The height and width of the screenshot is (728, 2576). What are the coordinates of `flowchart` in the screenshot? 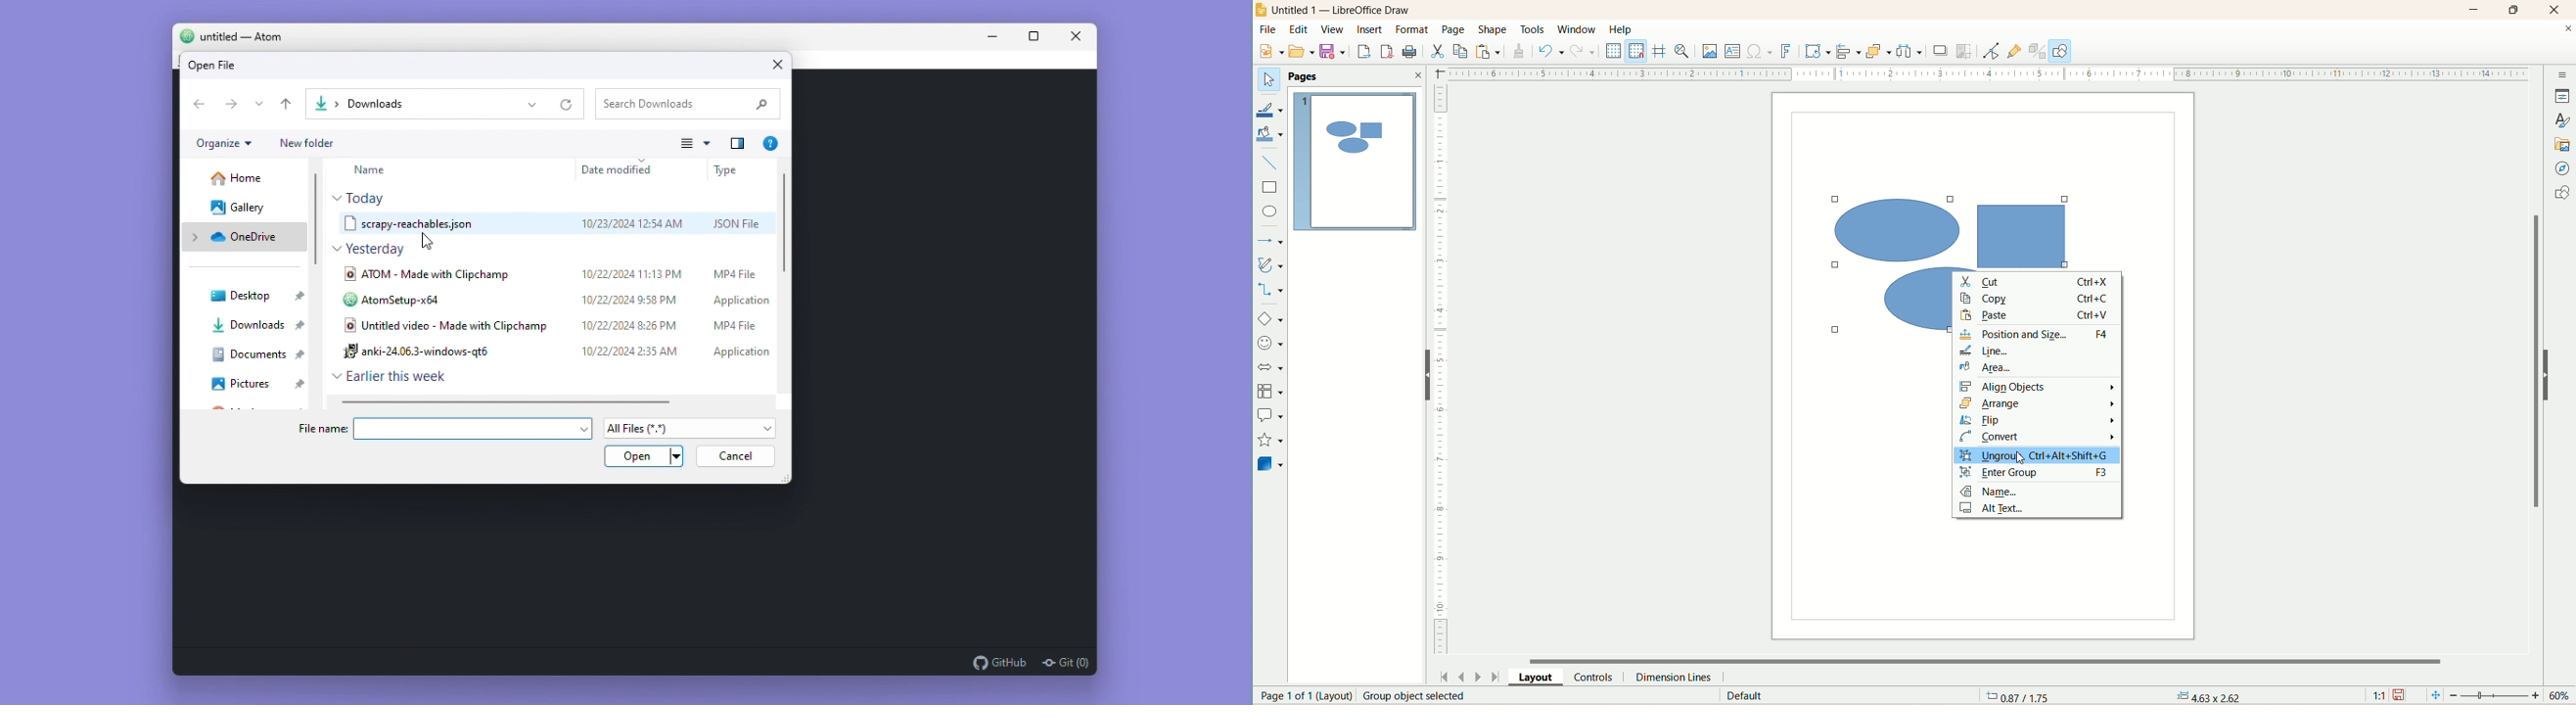 It's located at (1270, 390).